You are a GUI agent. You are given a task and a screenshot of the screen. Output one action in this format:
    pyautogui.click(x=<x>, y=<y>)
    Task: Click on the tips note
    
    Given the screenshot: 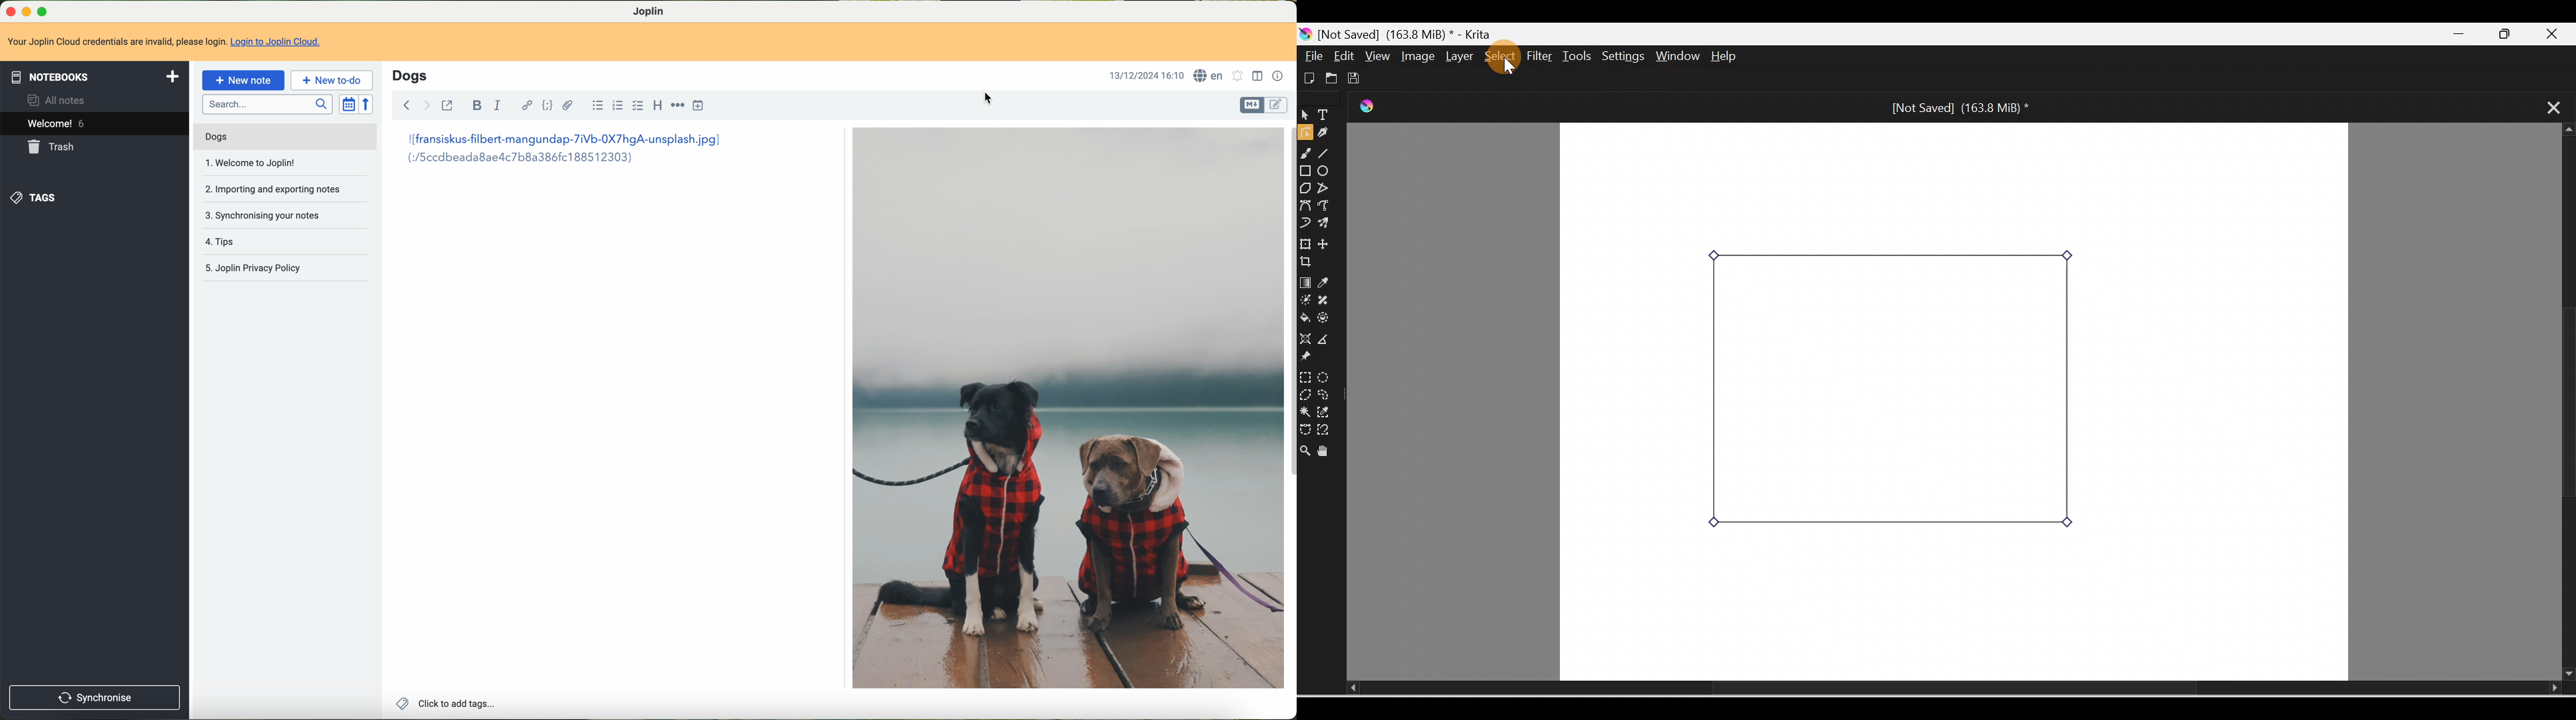 What is the action you would take?
    pyautogui.click(x=223, y=241)
    